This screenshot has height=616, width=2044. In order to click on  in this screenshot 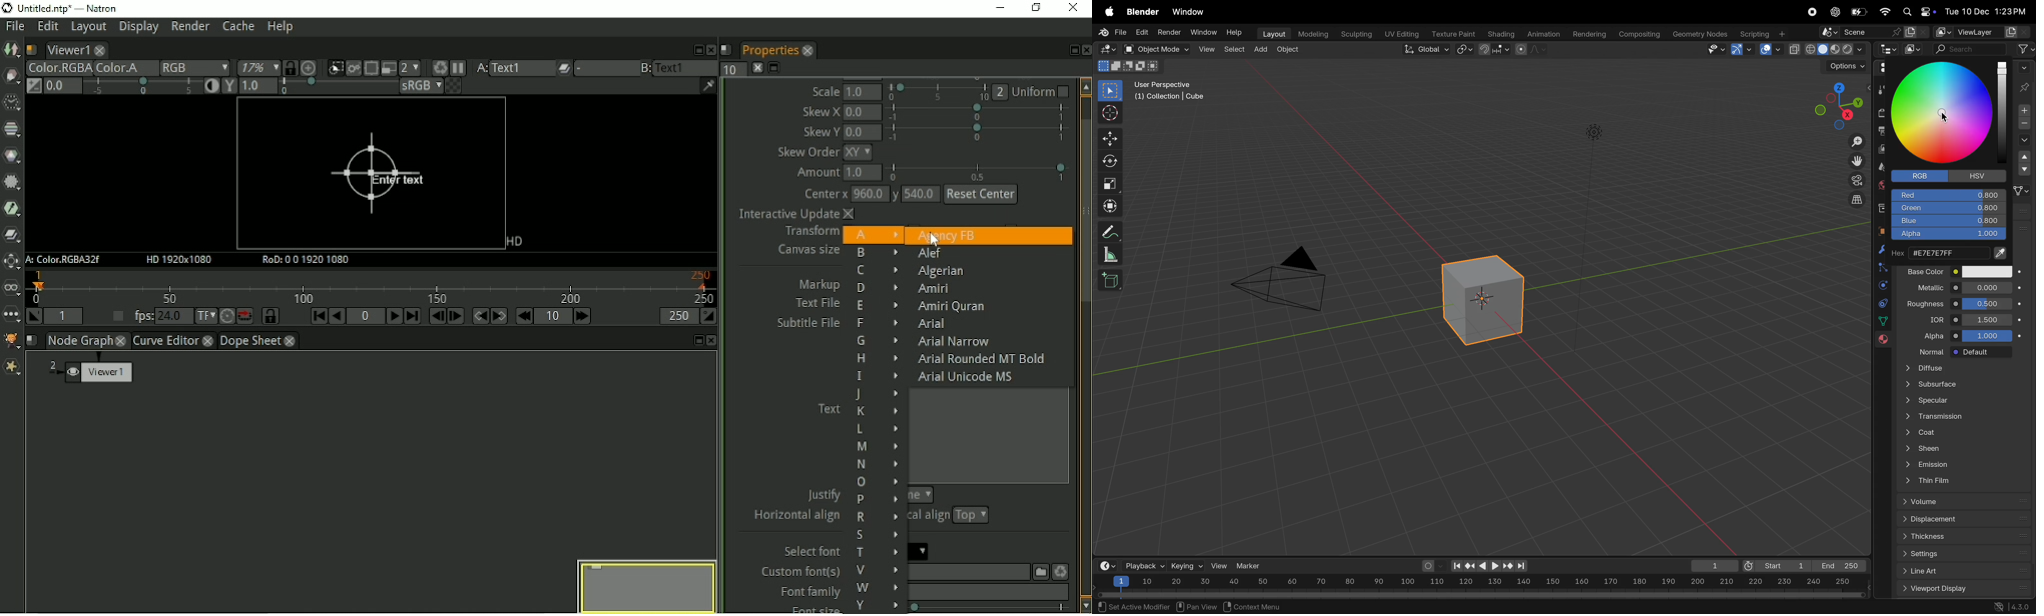, I will do `click(13, 130)`.